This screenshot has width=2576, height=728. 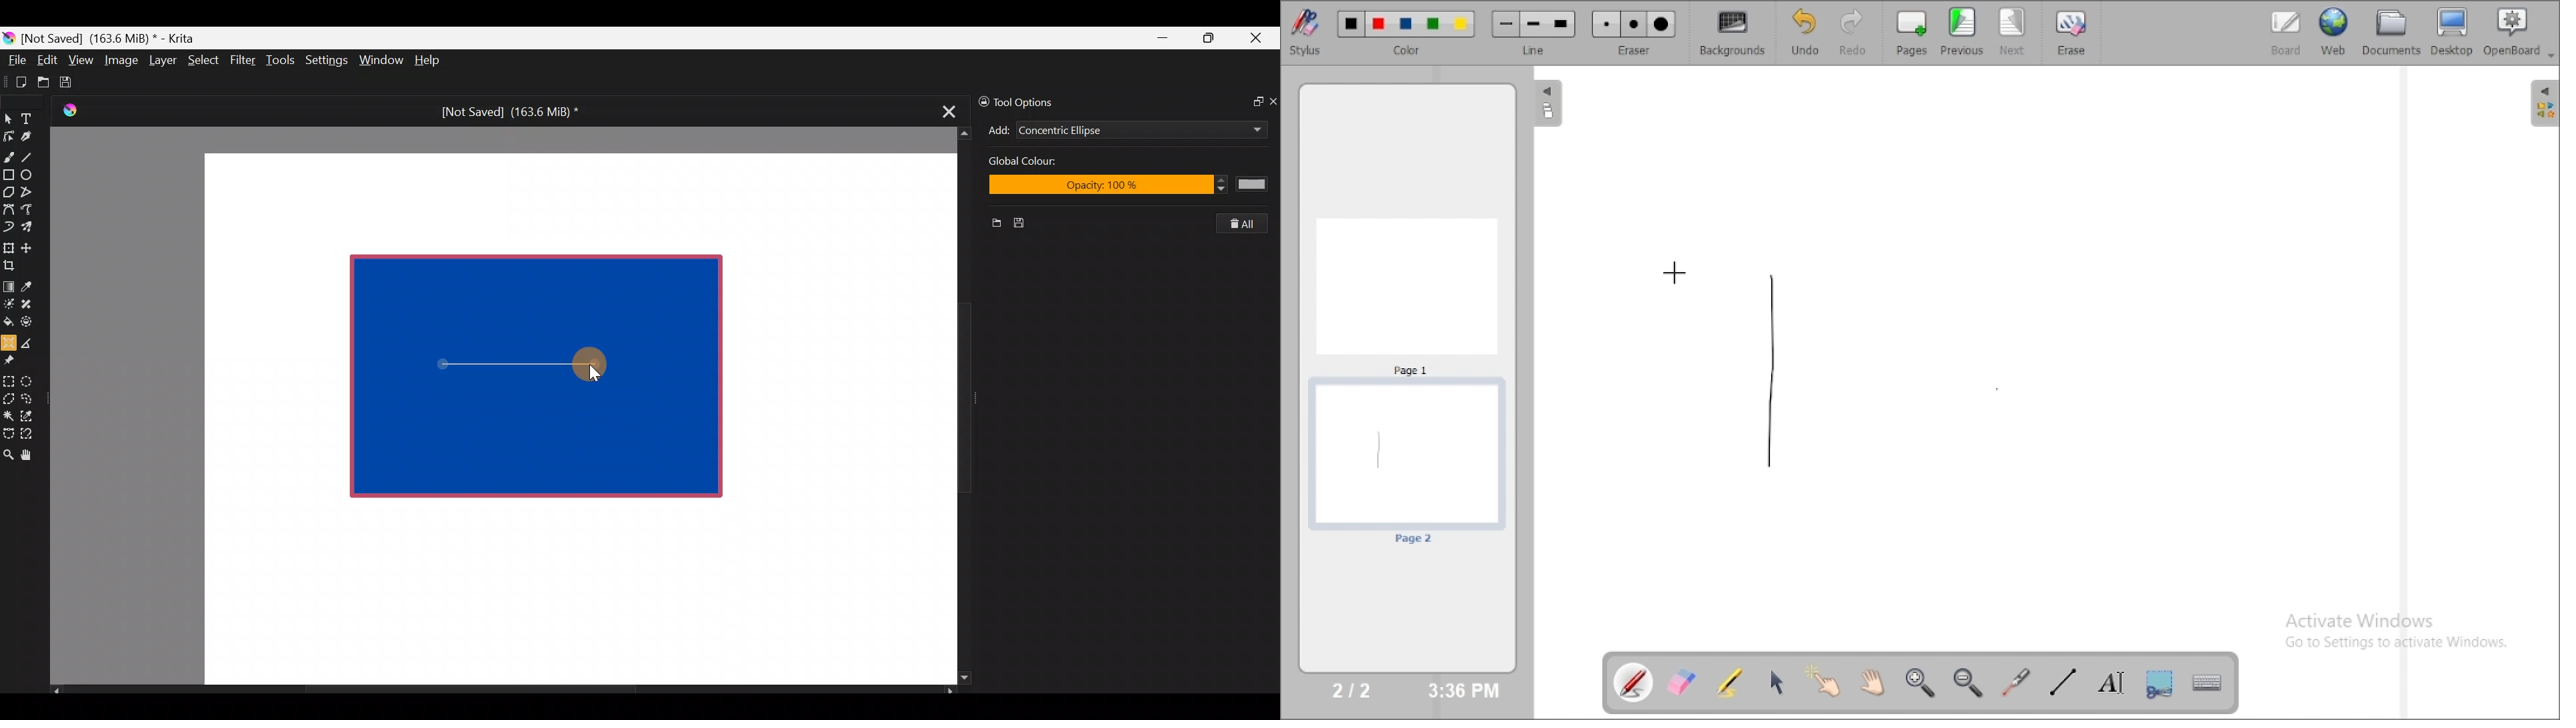 What do you see at coordinates (9, 176) in the screenshot?
I see `Rectangle tool` at bounding box center [9, 176].